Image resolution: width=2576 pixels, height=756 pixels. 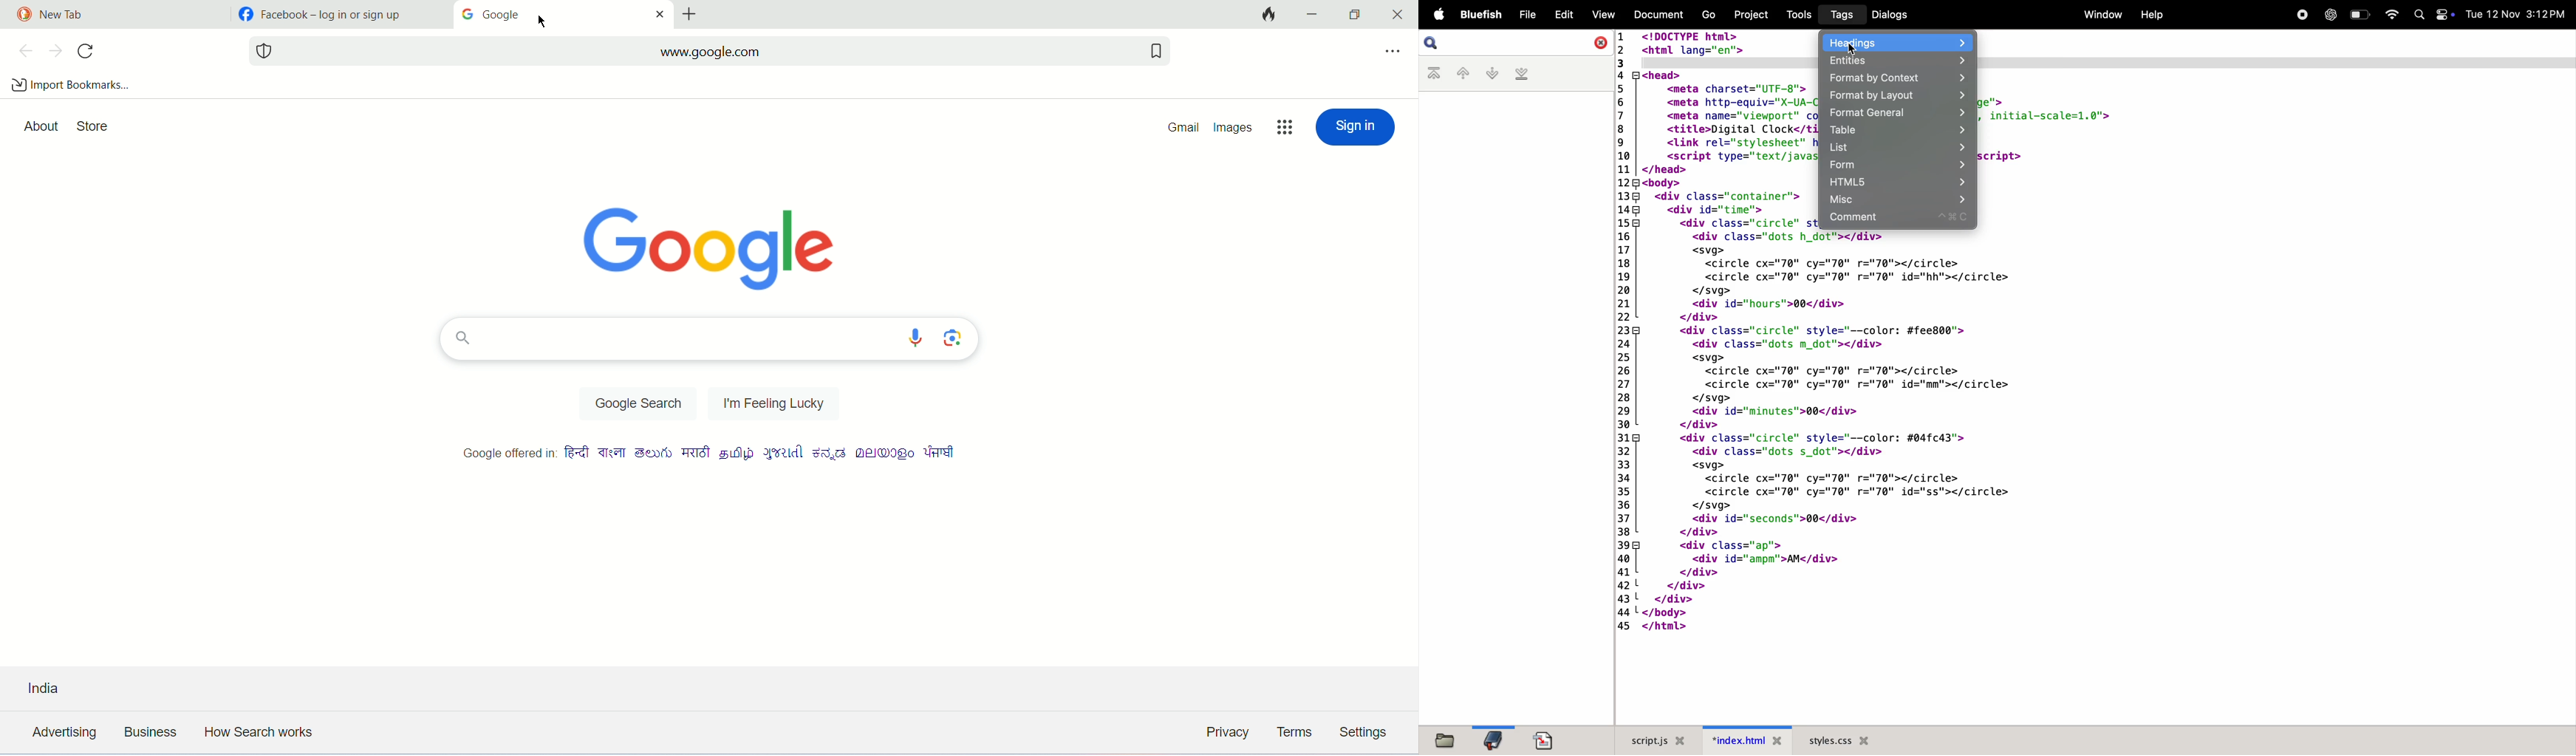 I want to click on form, so click(x=1895, y=165).